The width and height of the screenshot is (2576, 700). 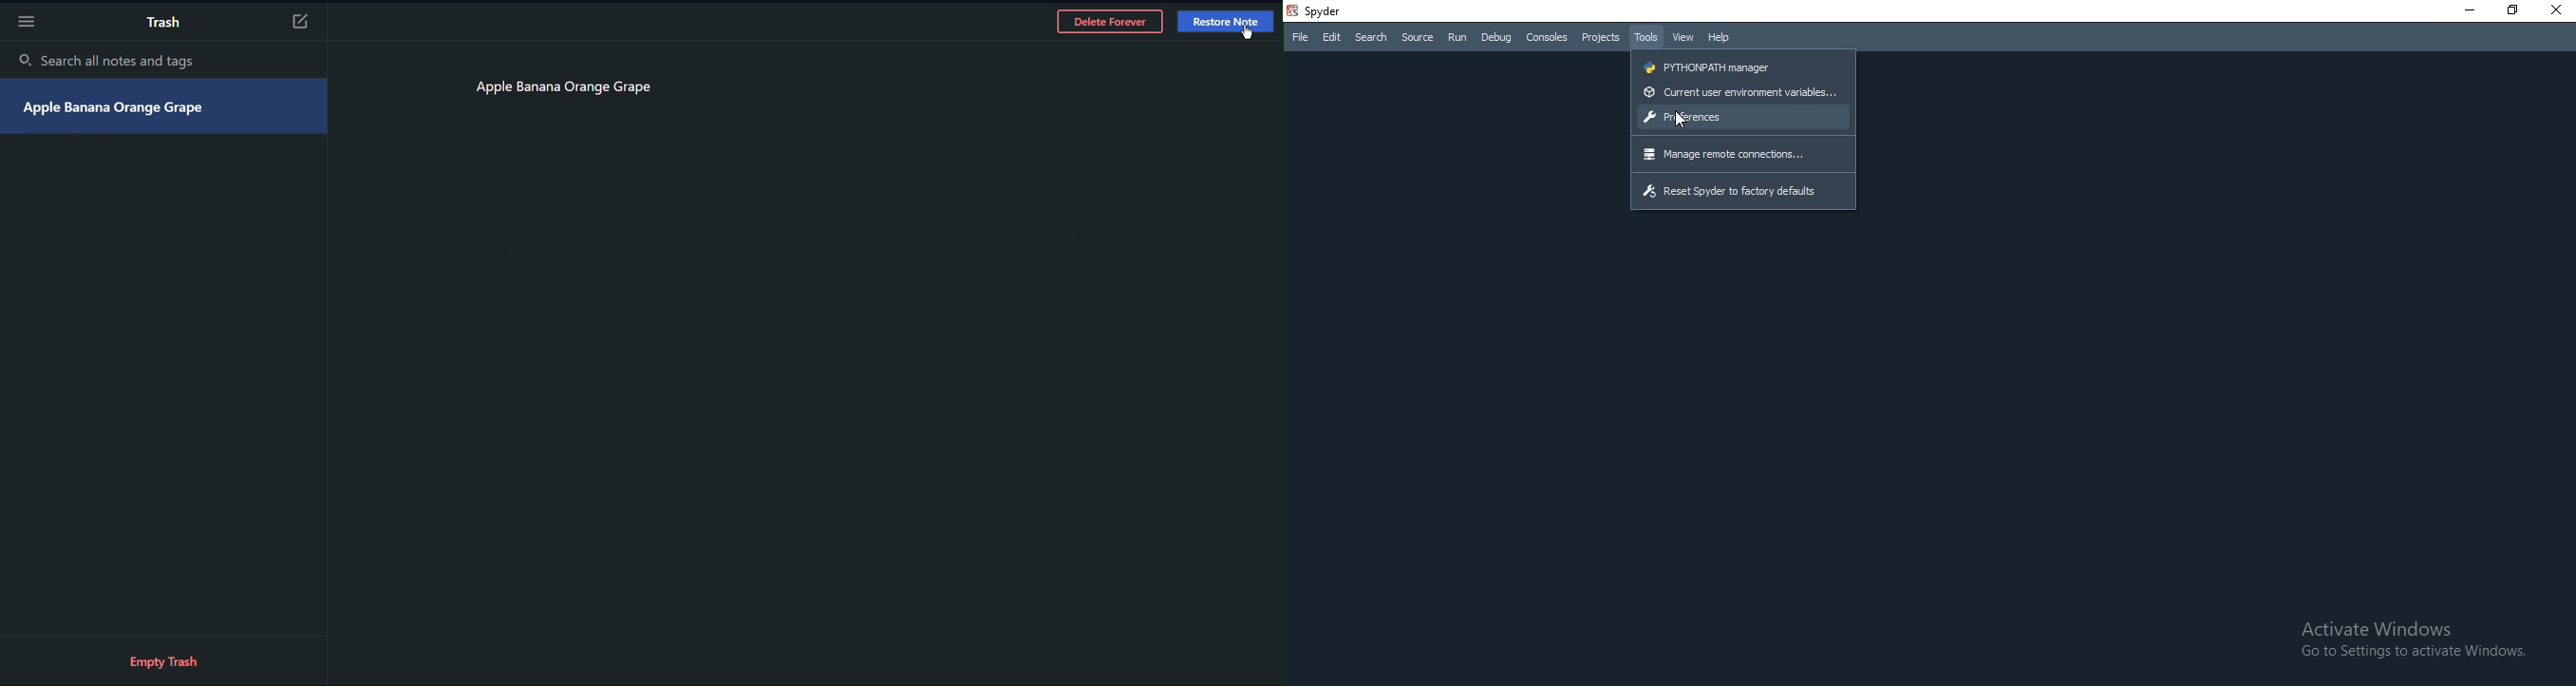 I want to click on Debug, so click(x=1495, y=37).